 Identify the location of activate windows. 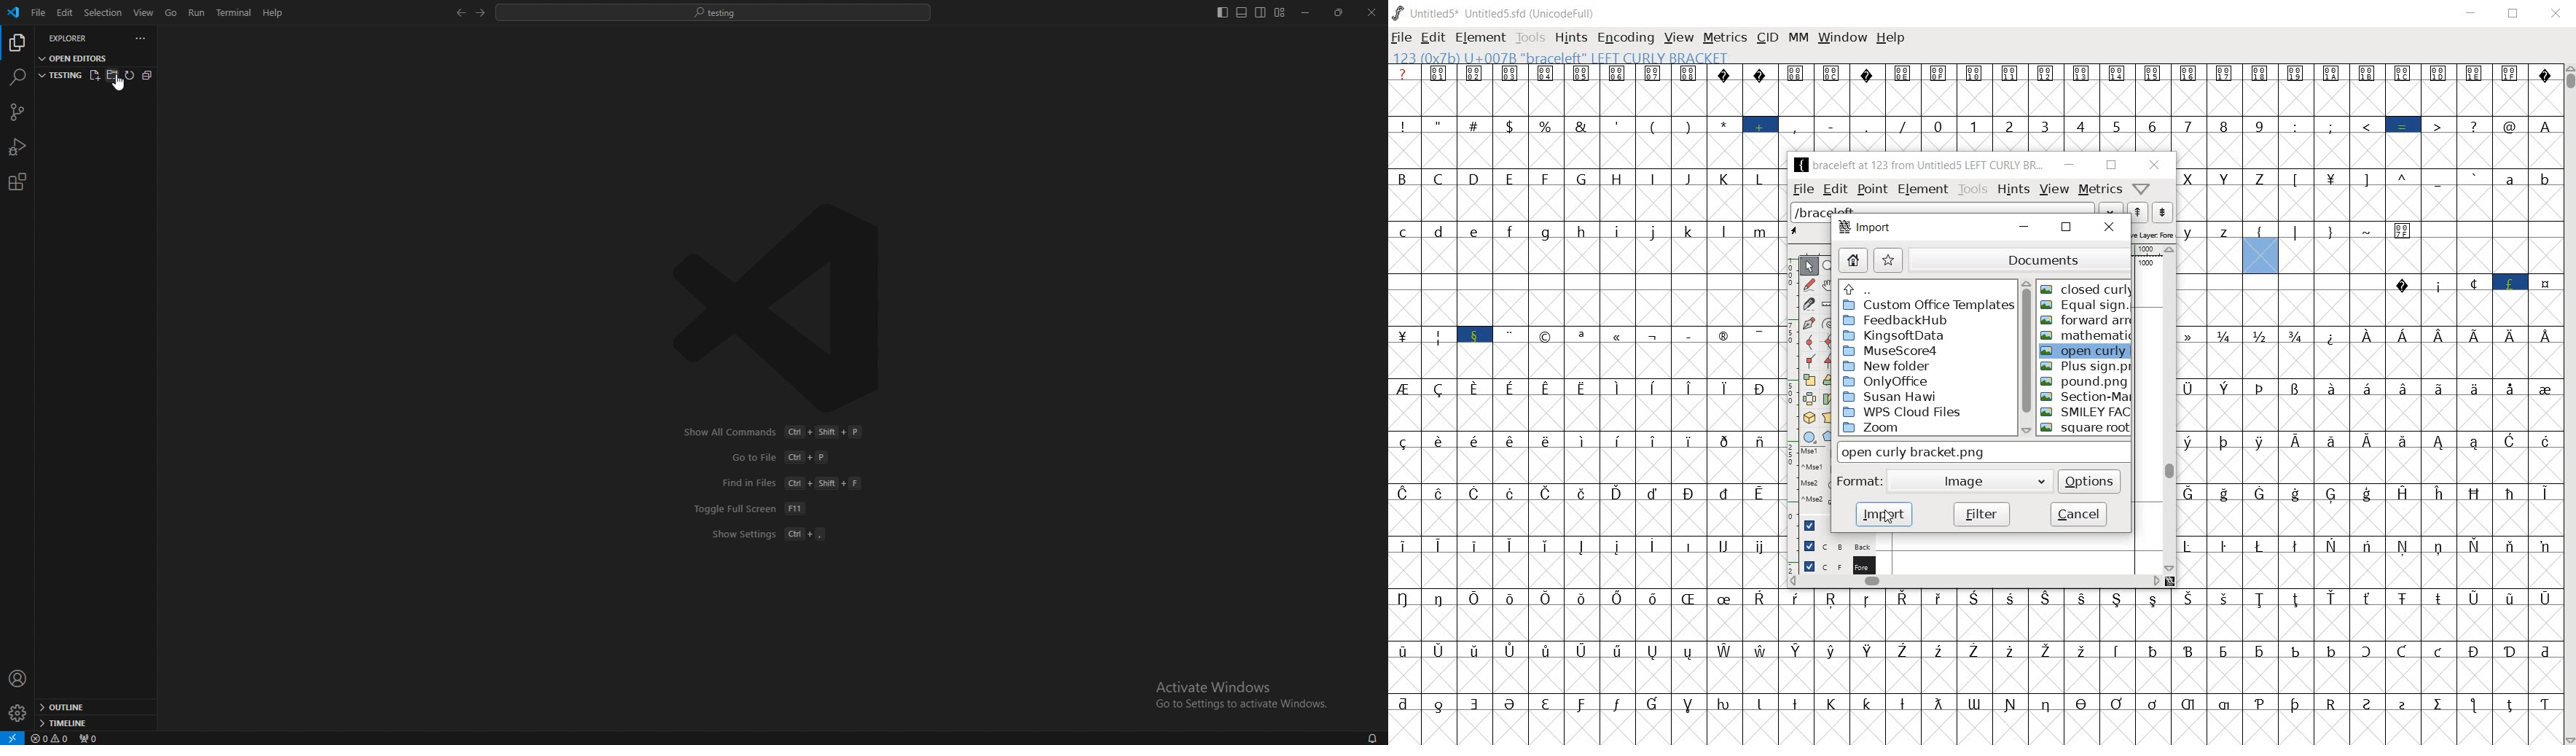
(1236, 688).